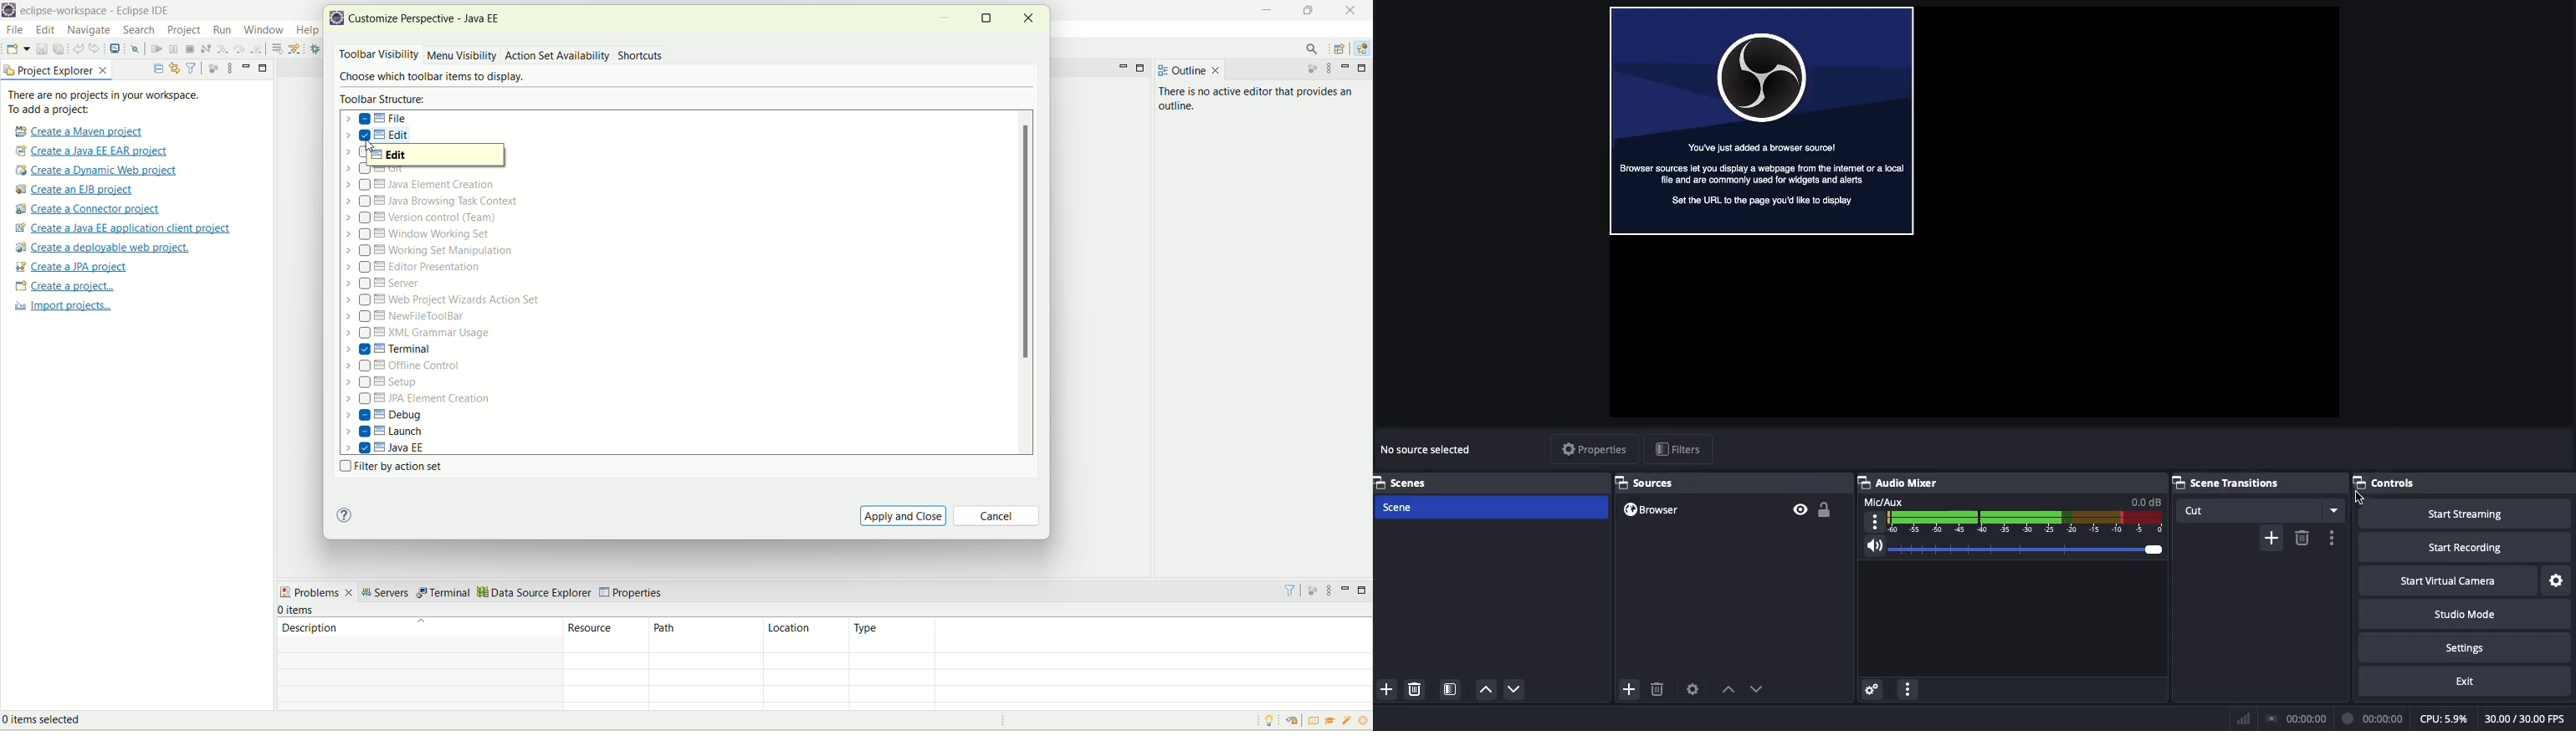 The image size is (2576, 756). Describe the element at coordinates (2335, 537) in the screenshot. I see `options` at that location.